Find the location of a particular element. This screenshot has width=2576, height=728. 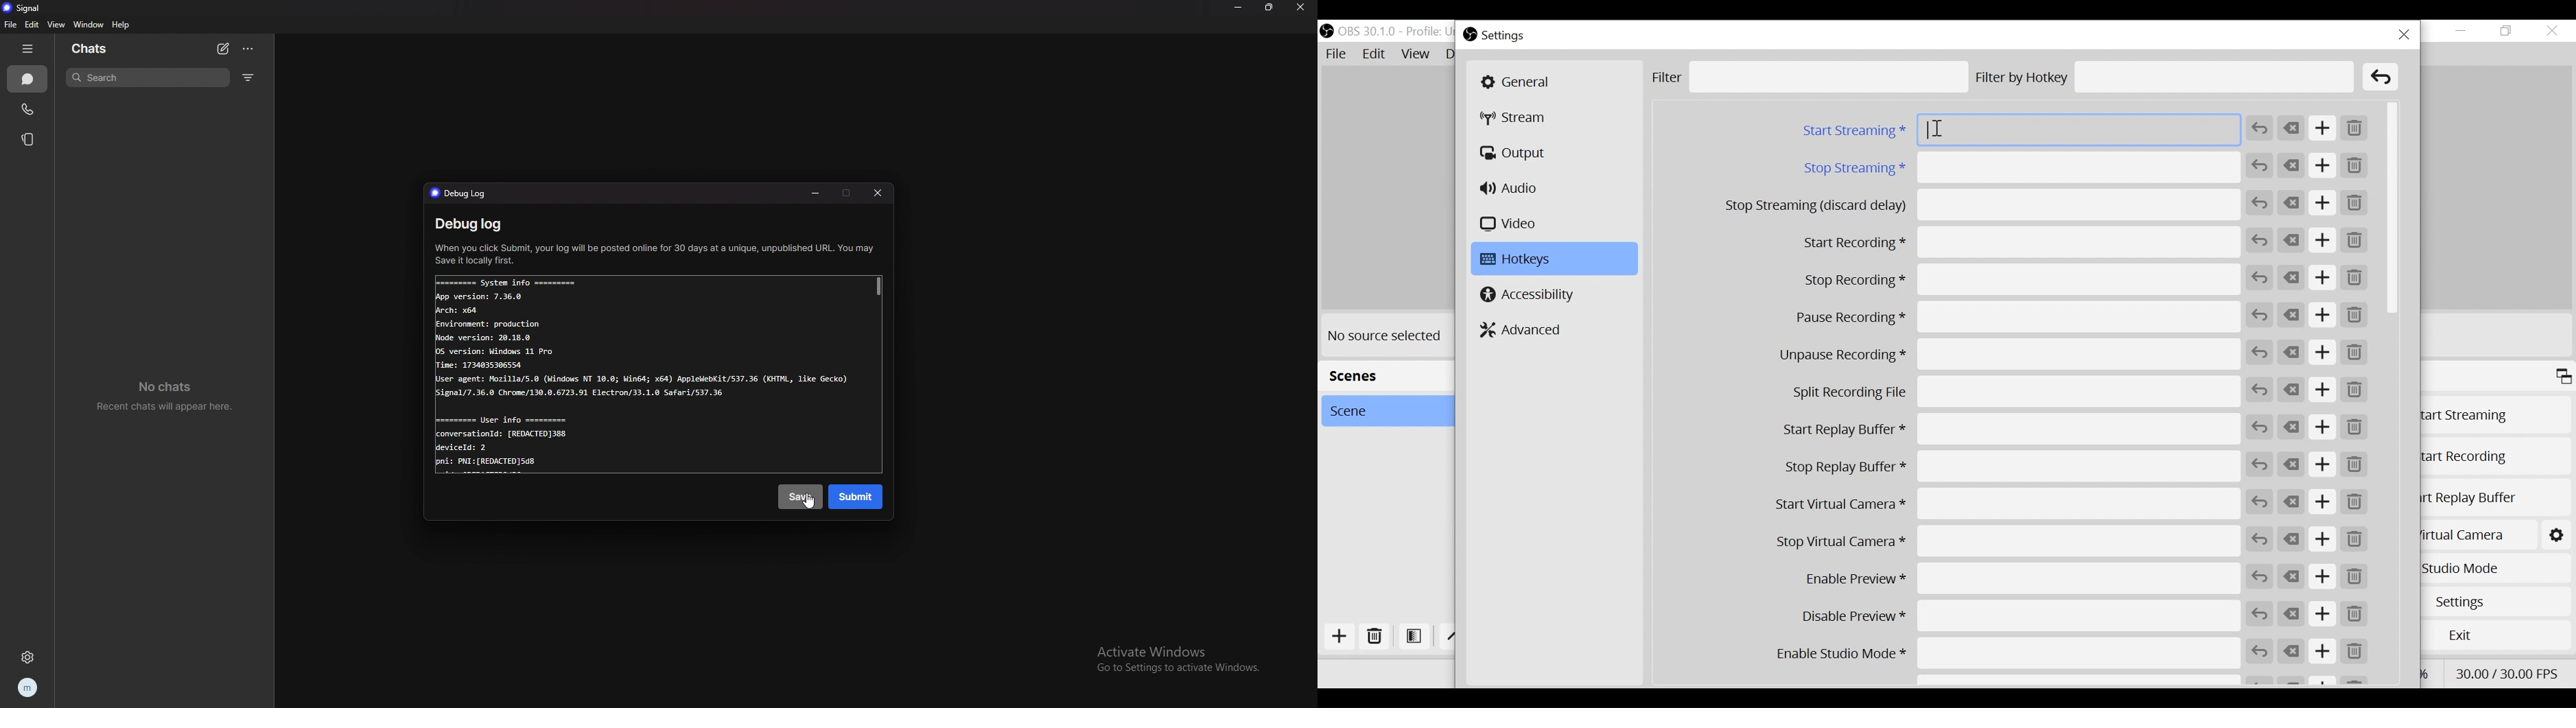

Remove is located at coordinates (2352, 279).